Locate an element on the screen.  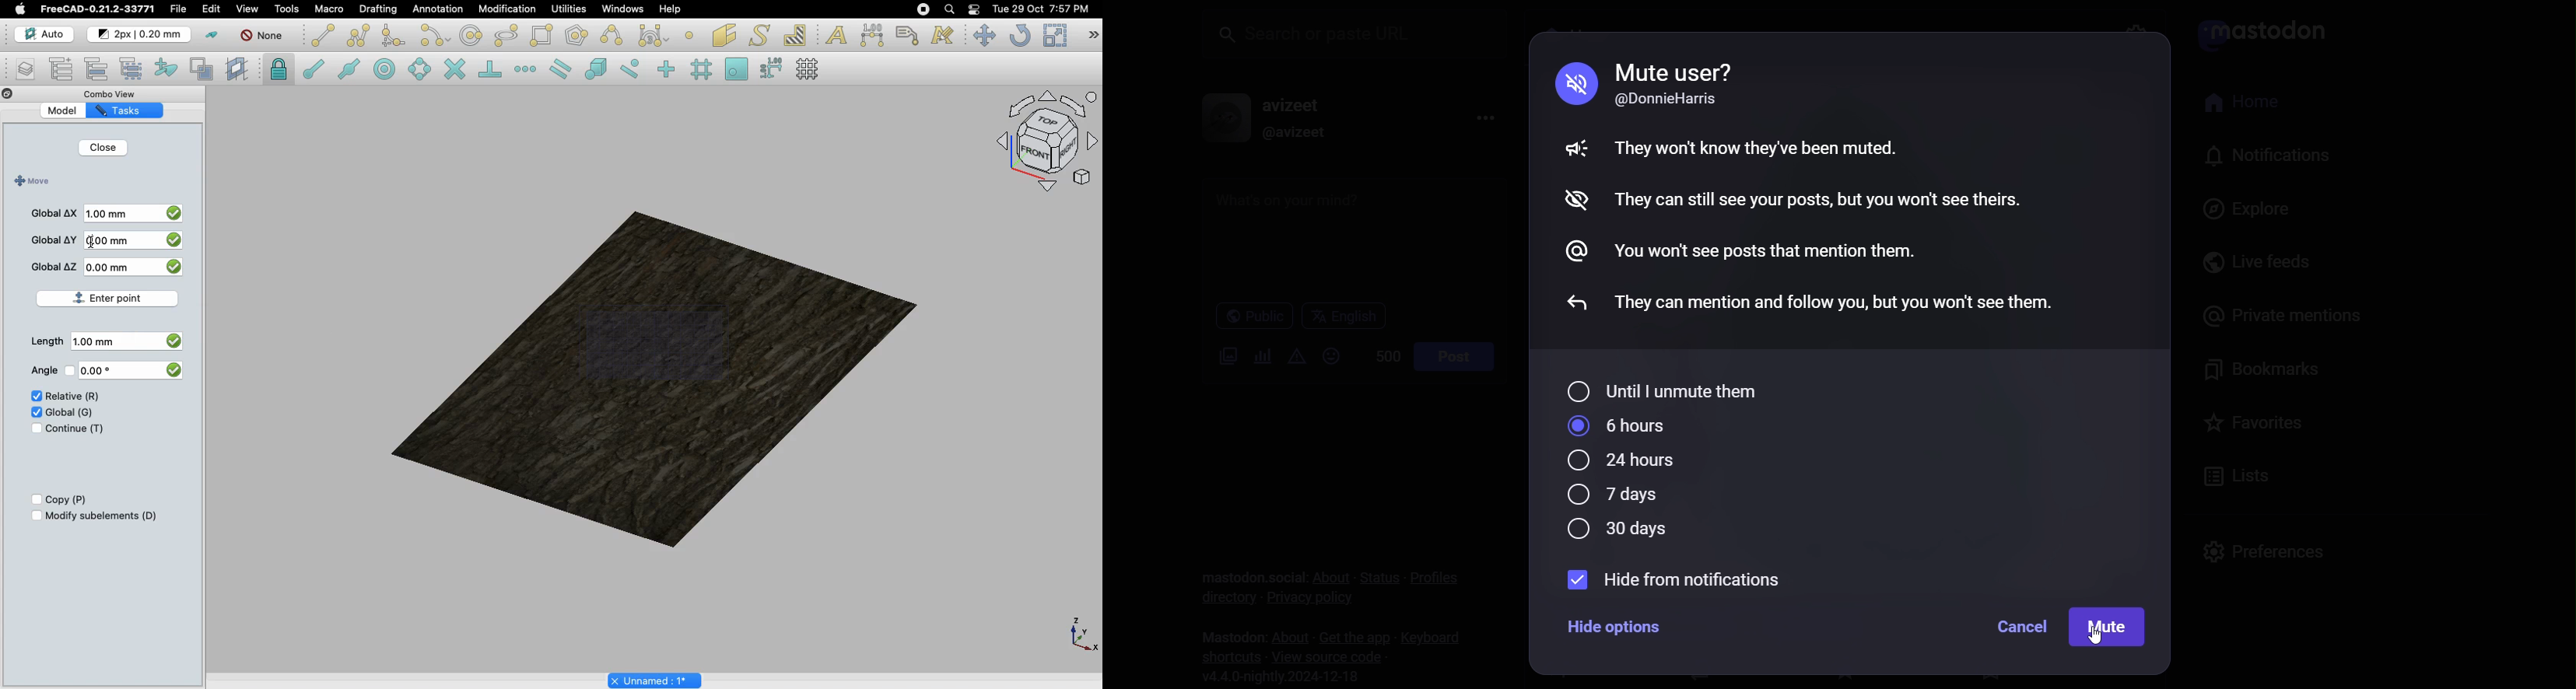
Annotation styles is located at coordinates (944, 35).